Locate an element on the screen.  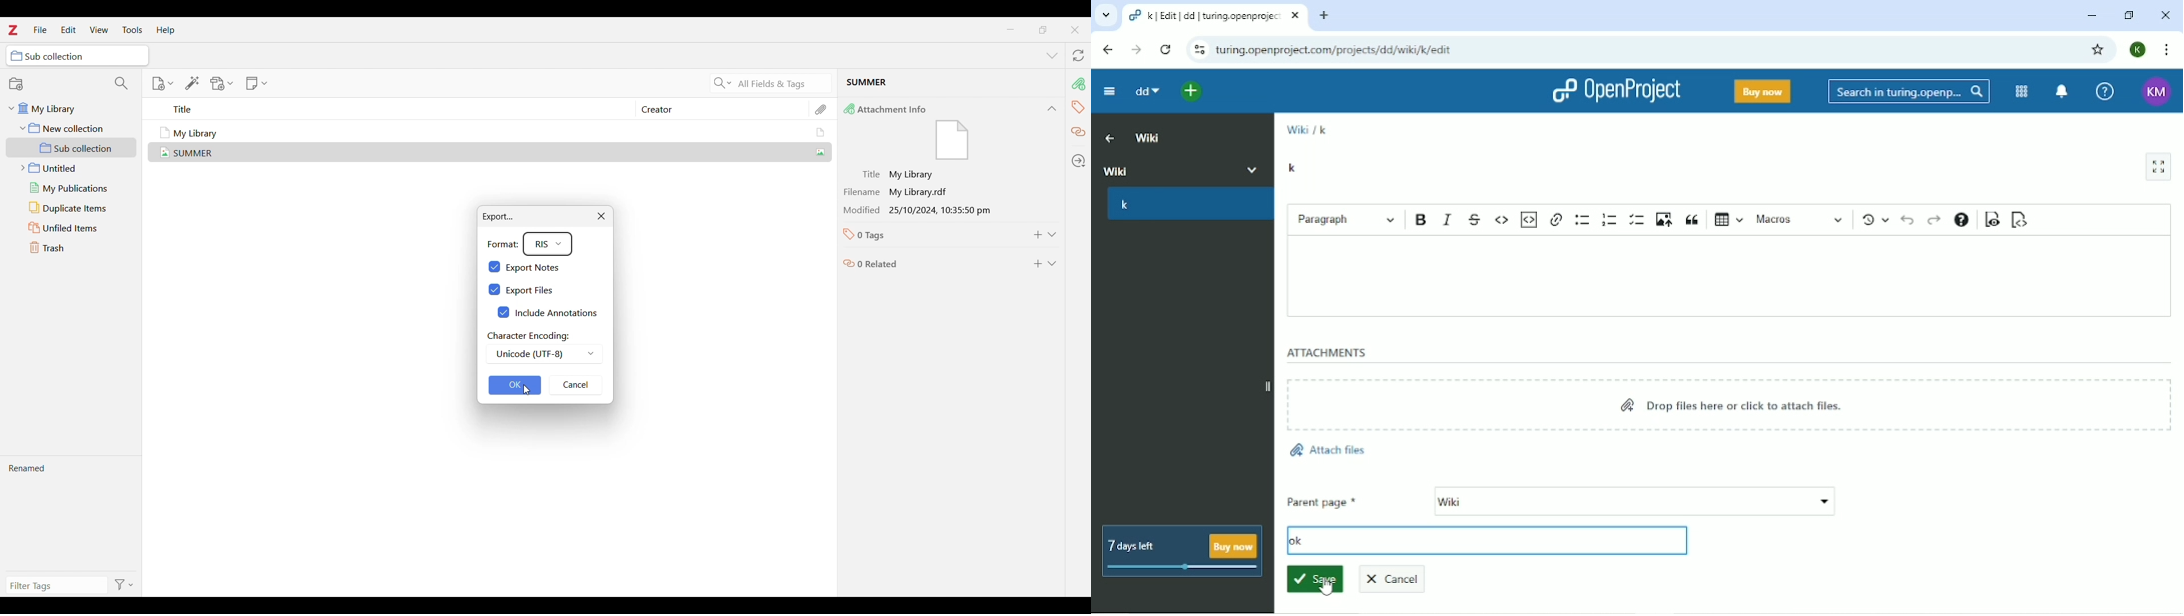
Buy now is located at coordinates (1762, 91).